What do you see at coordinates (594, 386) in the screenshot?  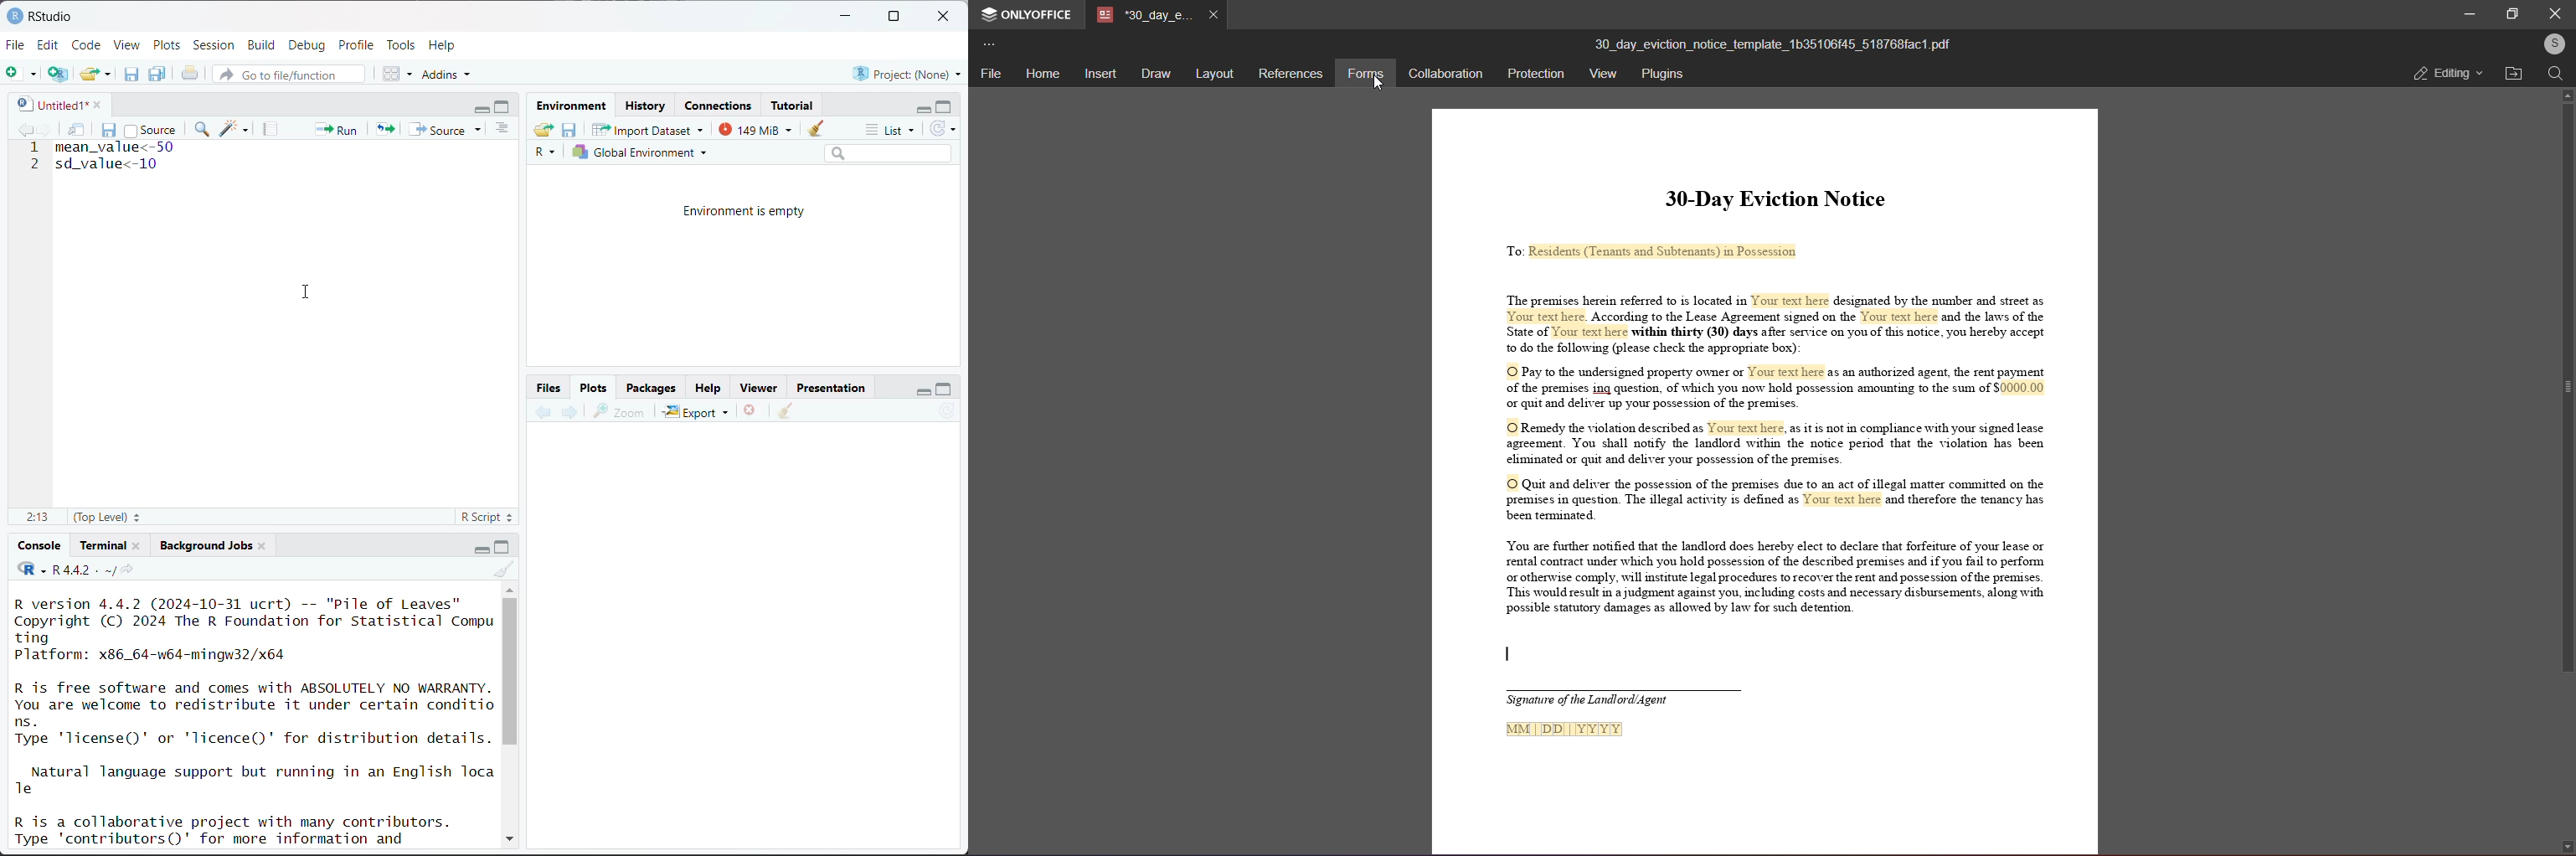 I see `Plots` at bounding box center [594, 386].